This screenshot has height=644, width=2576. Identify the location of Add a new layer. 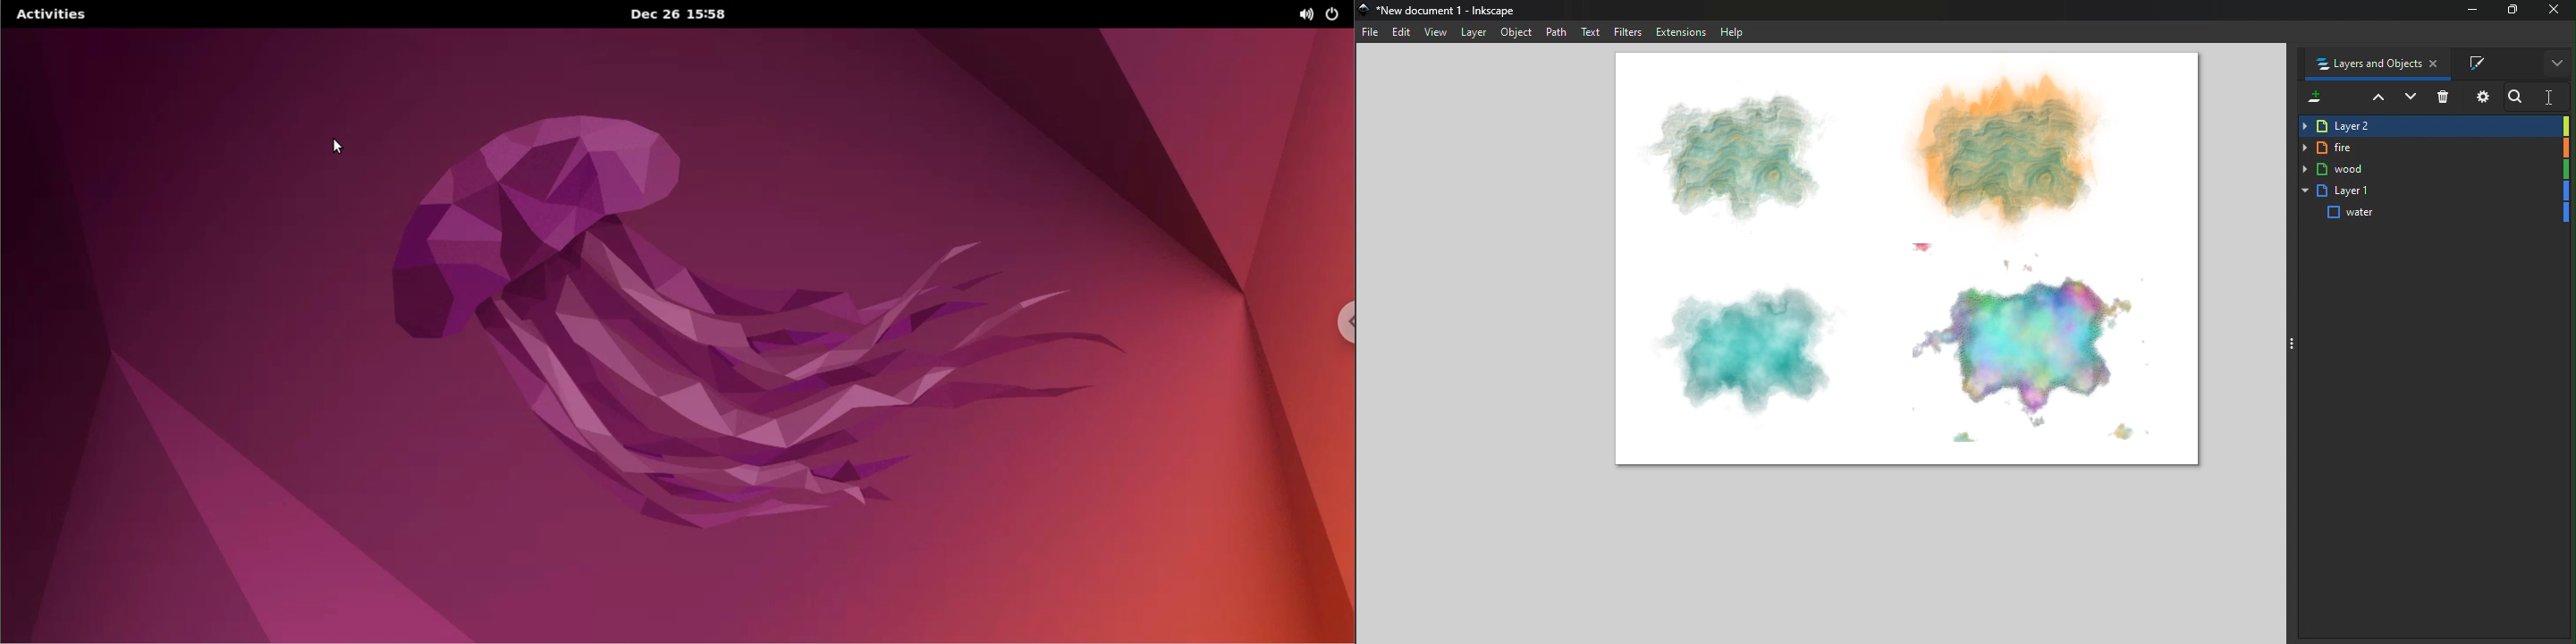
(2313, 99).